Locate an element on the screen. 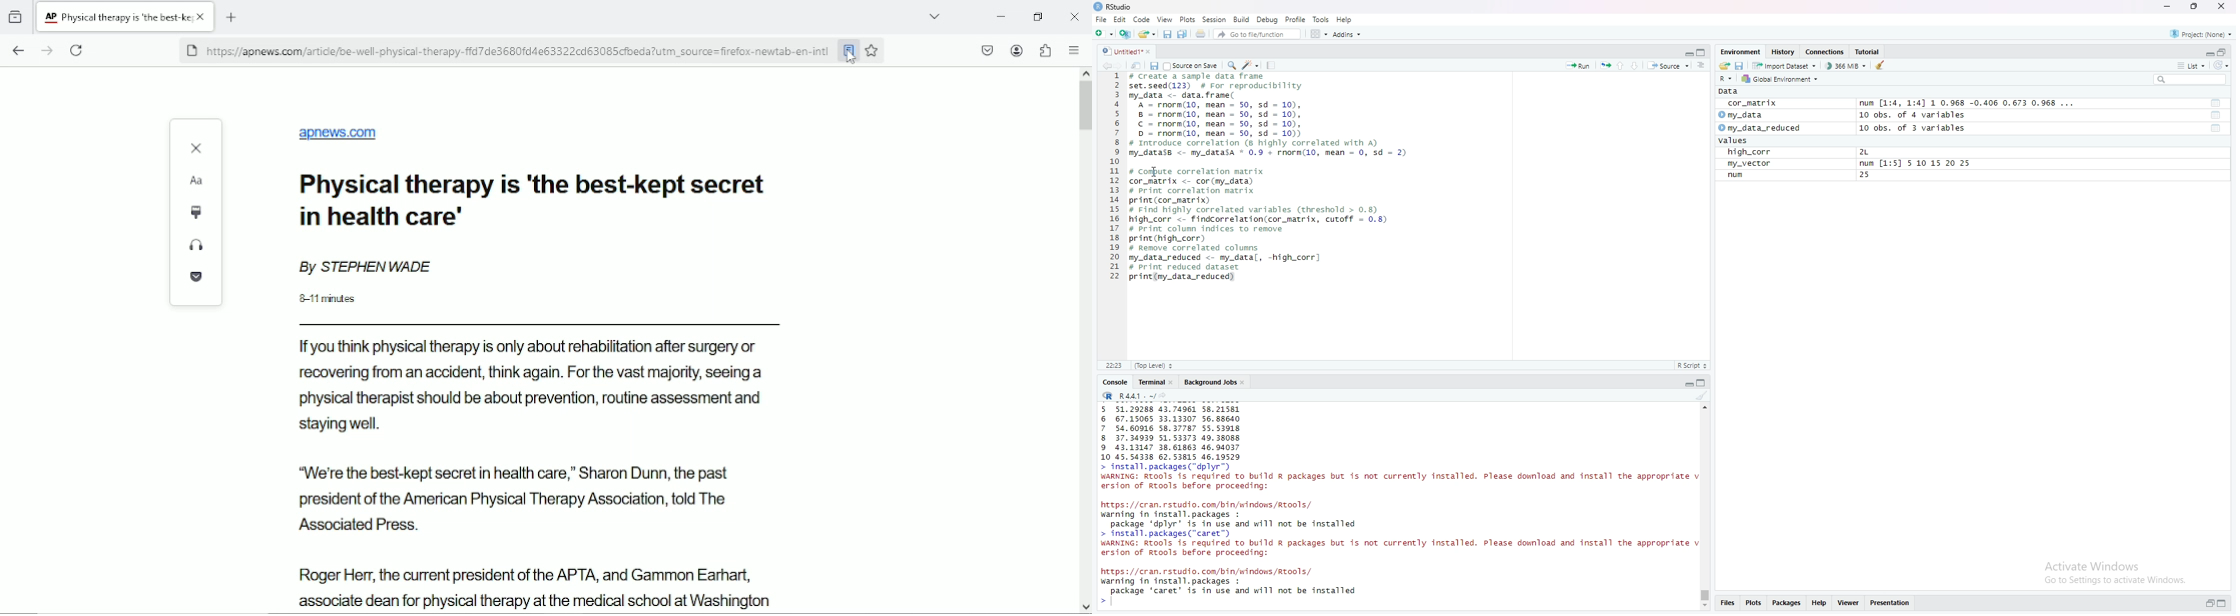  Terminal is located at coordinates (1152, 383).